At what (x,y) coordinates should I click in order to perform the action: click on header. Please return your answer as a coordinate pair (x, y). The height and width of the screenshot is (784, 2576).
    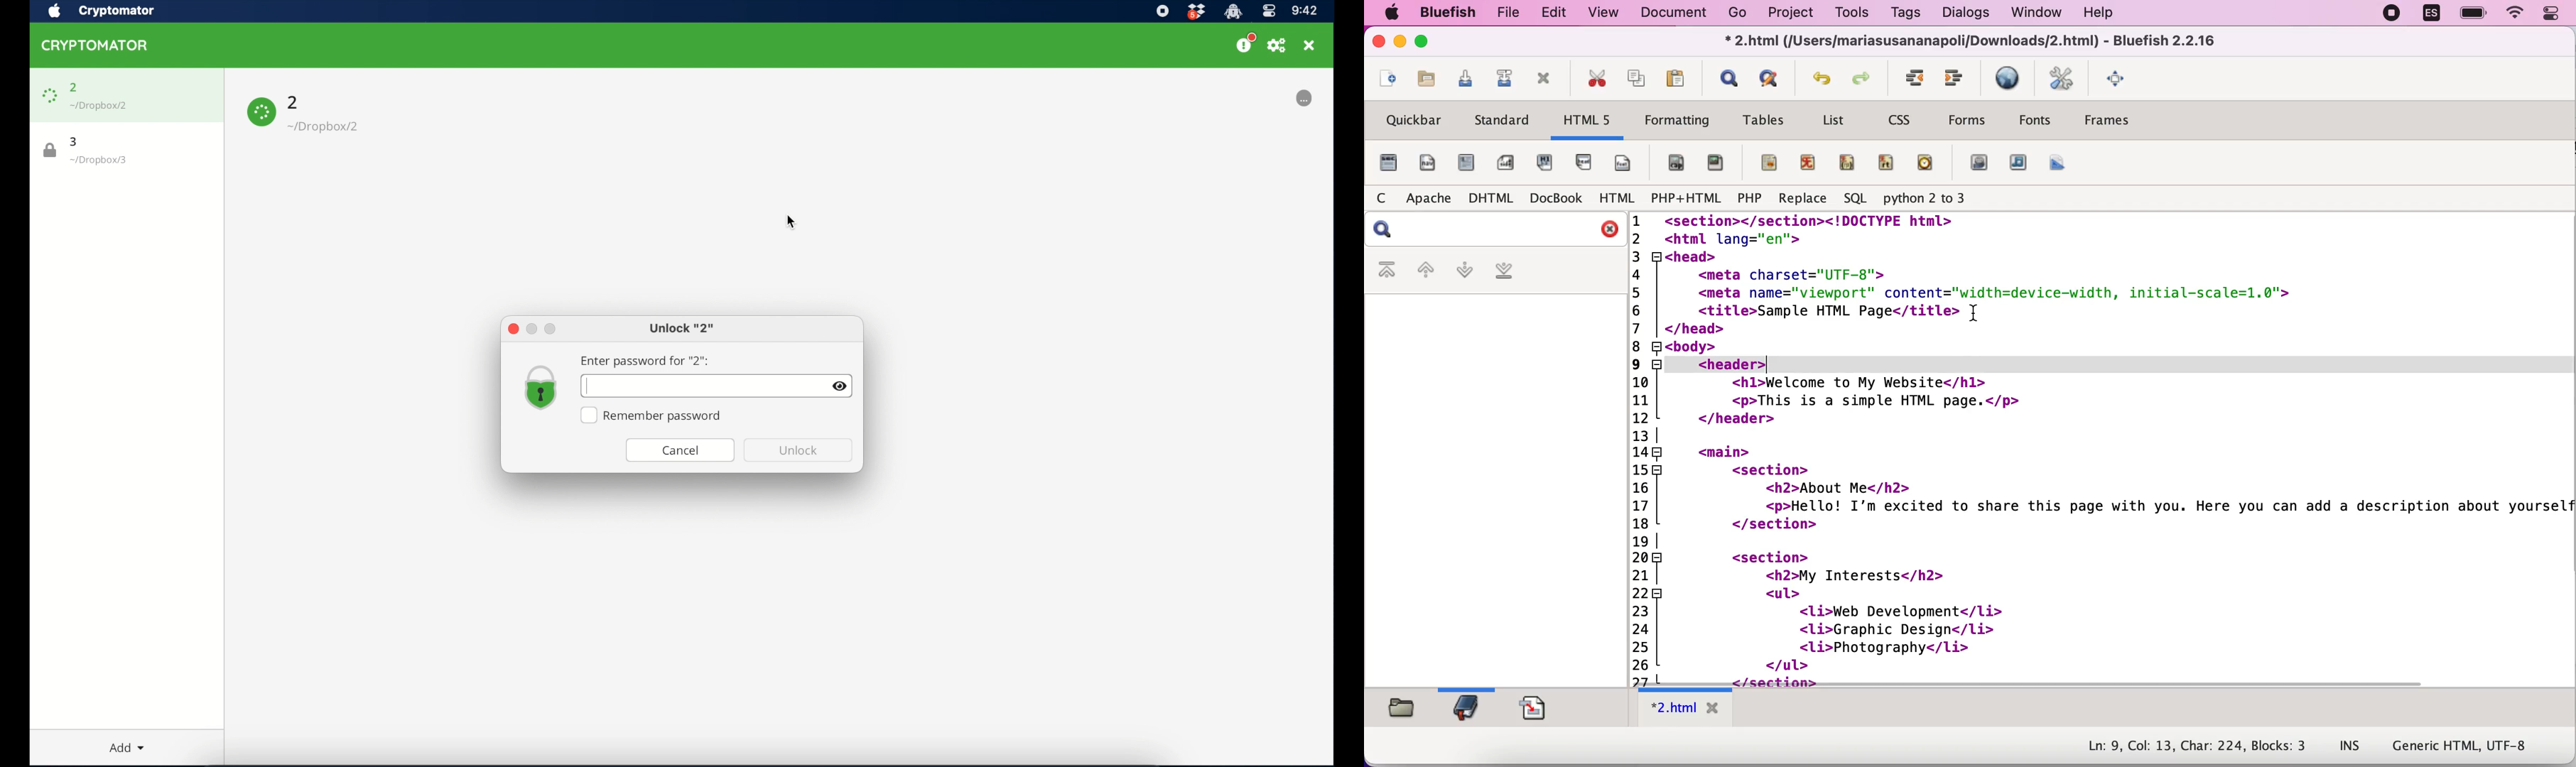
    Looking at the image, I should click on (1588, 162).